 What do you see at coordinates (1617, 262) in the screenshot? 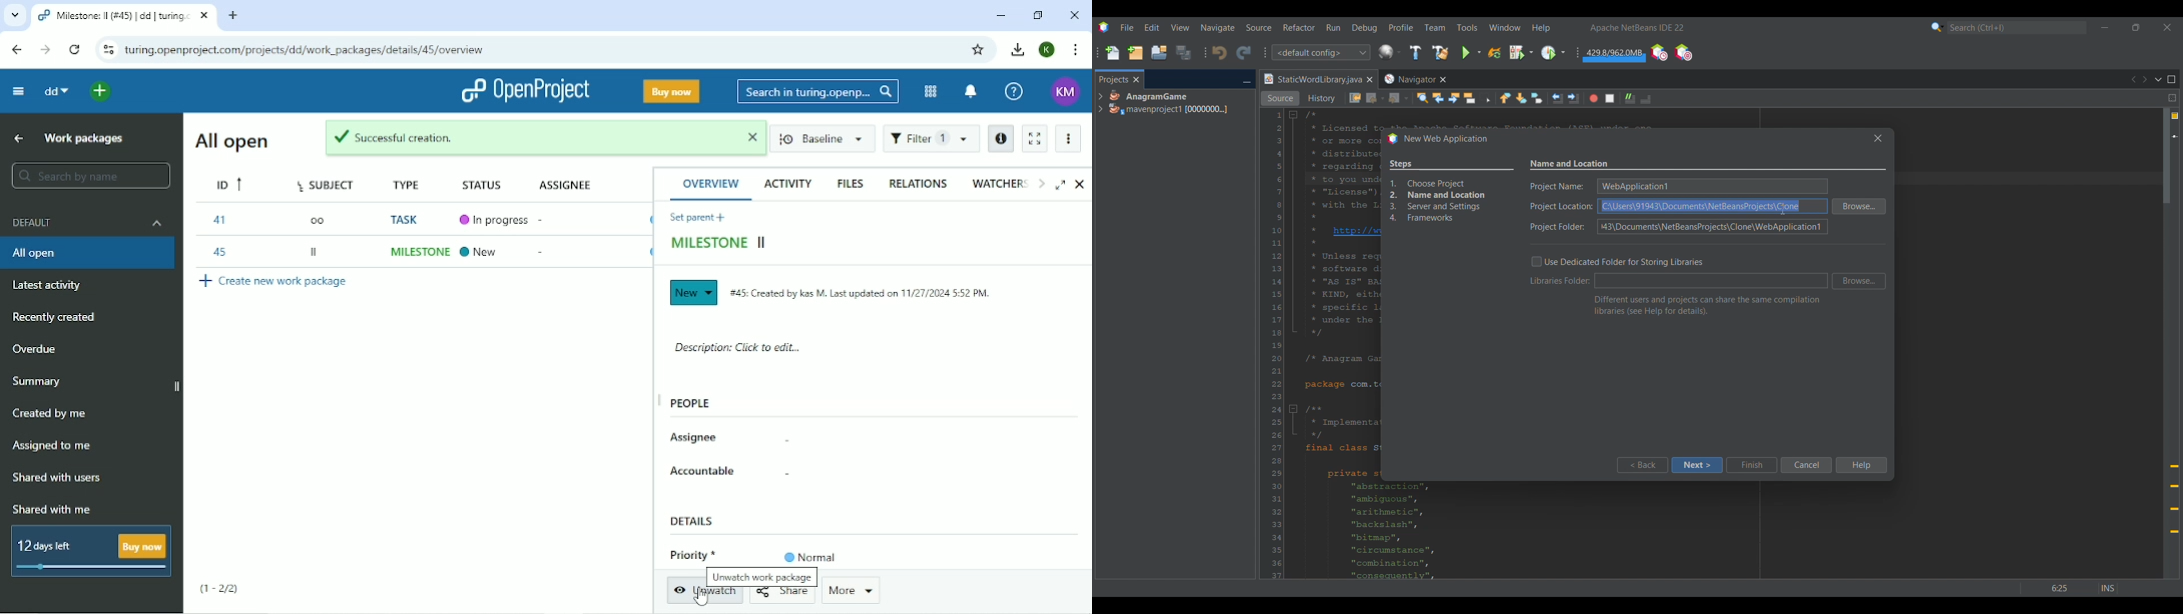
I see `Toggle for dedicated folder` at bounding box center [1617, 262].